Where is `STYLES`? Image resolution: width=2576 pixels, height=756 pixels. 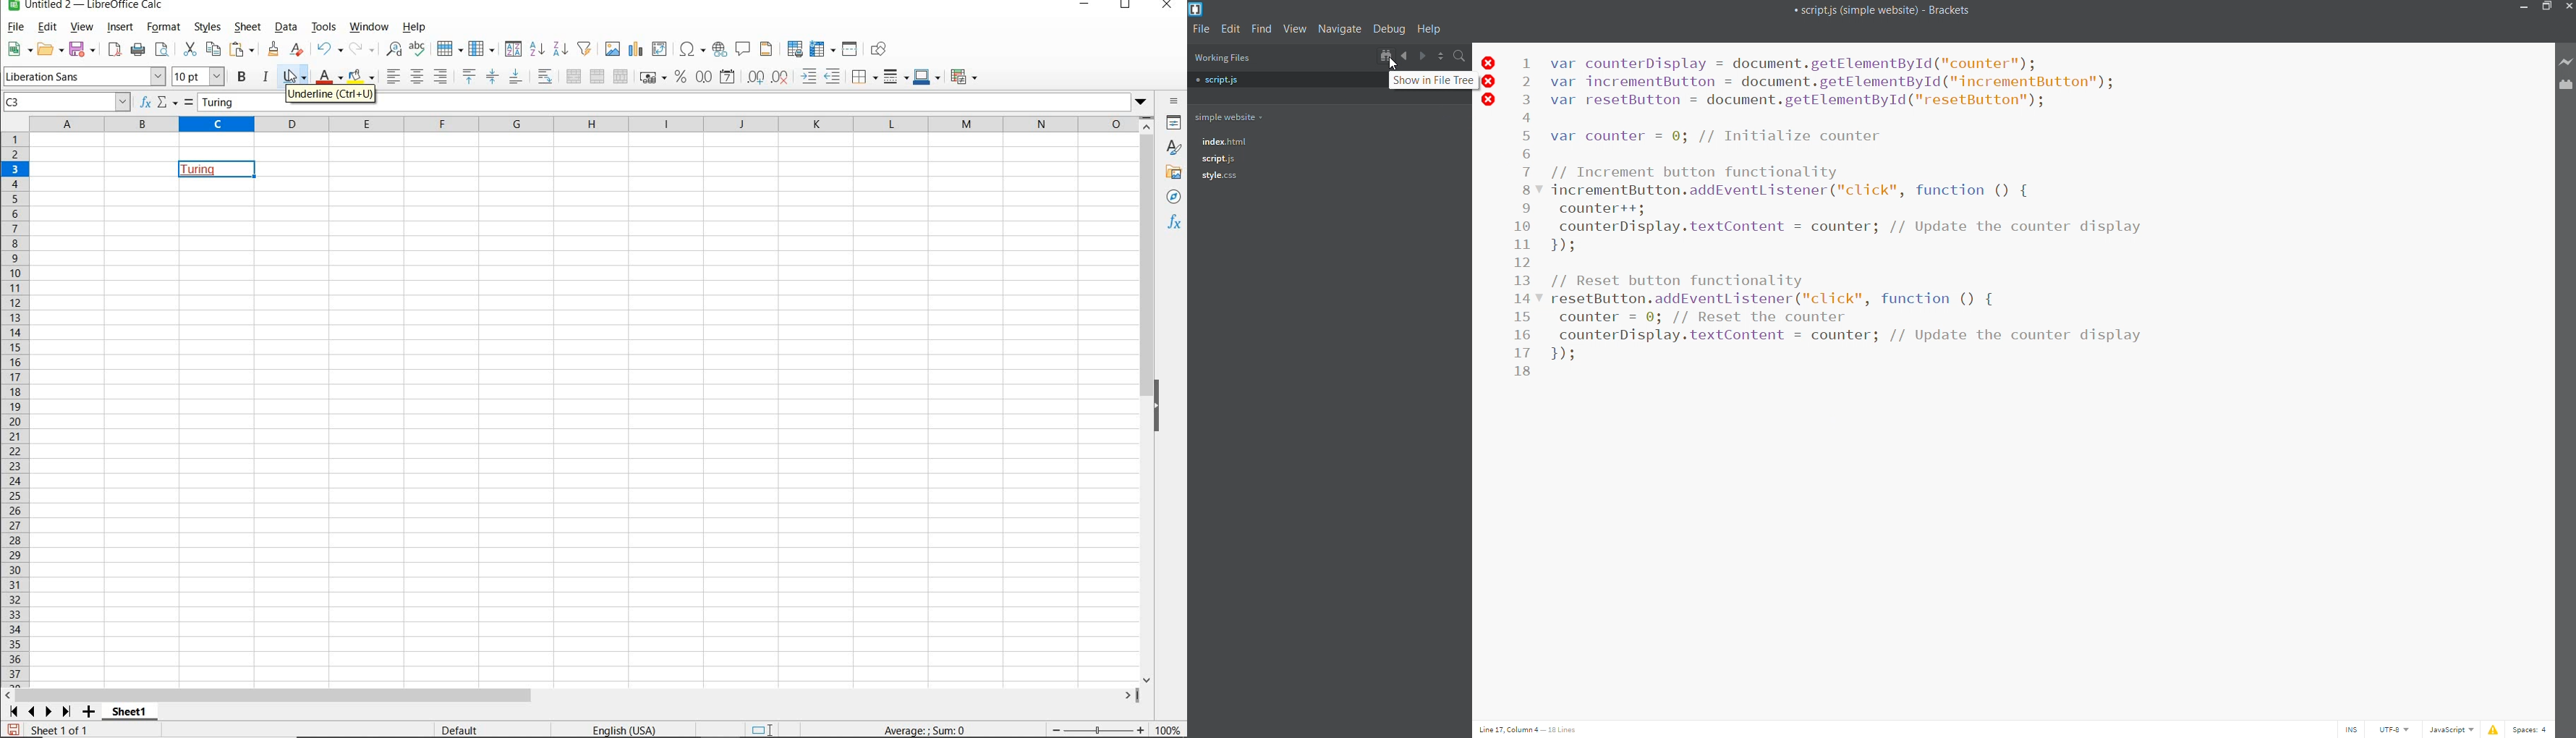
STYLES is located at coordinates (206, 28).